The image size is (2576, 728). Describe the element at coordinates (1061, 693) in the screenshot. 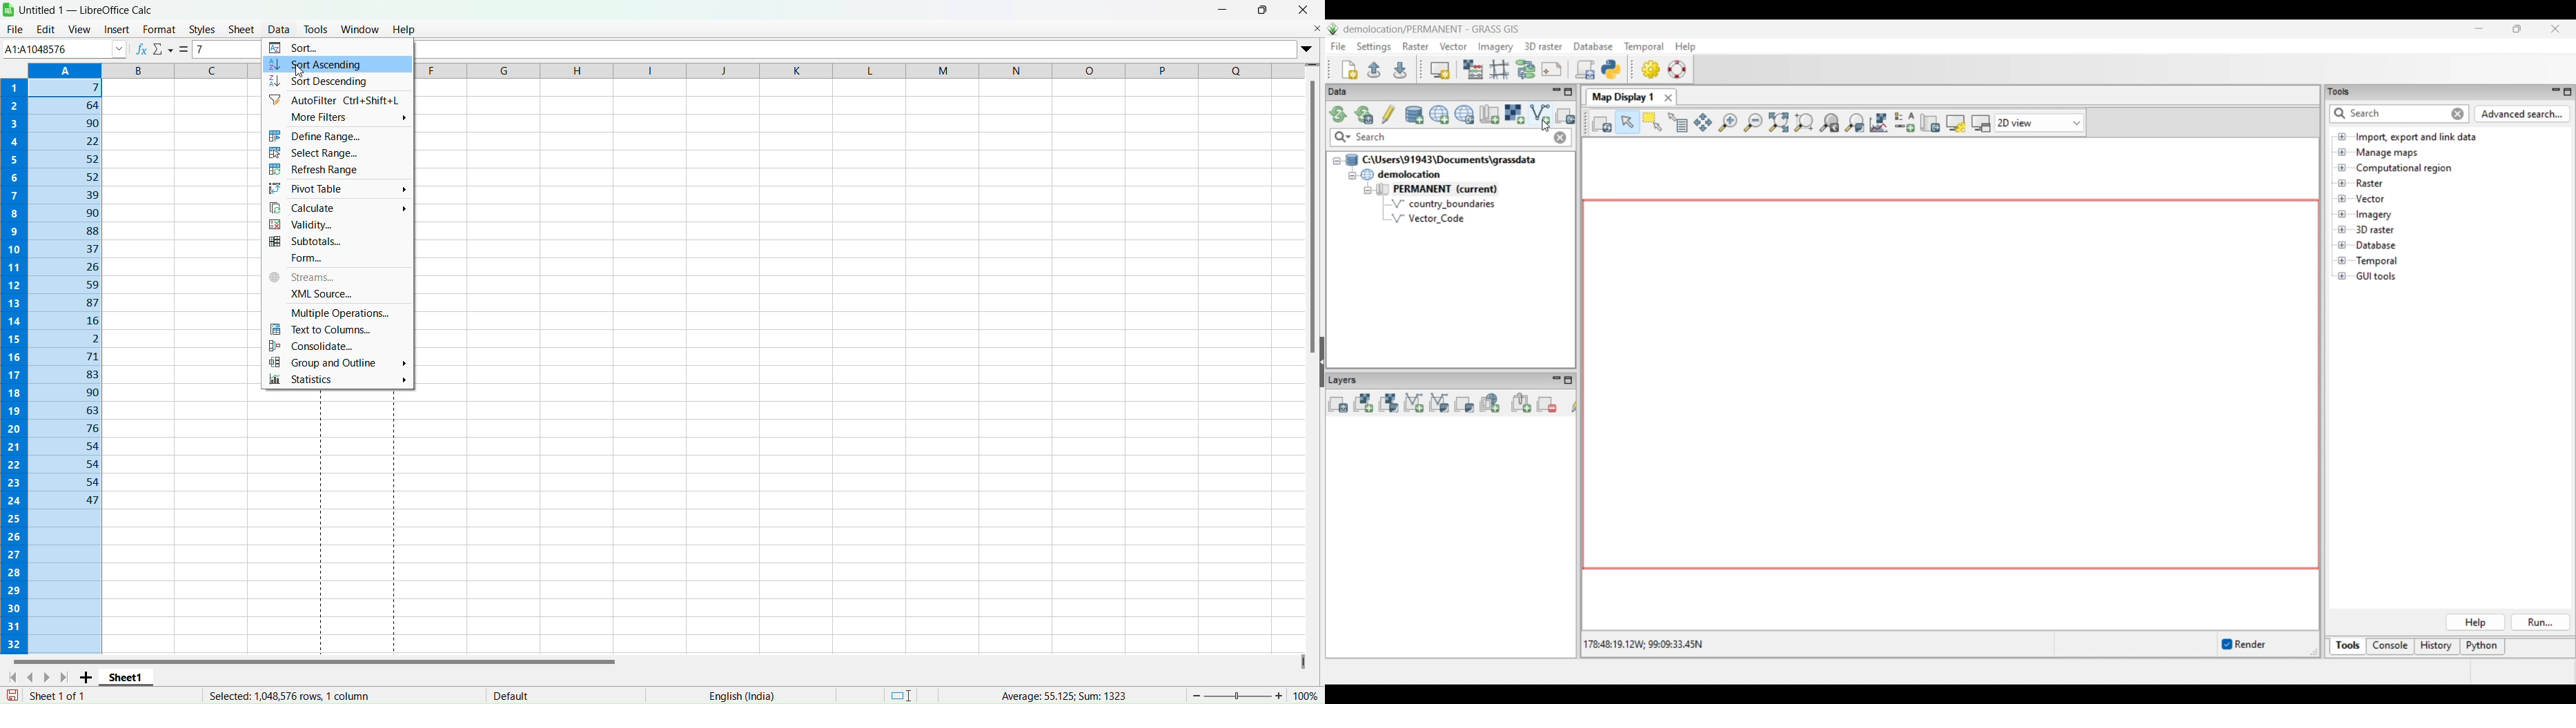

I see `Average and Sum` at that location.